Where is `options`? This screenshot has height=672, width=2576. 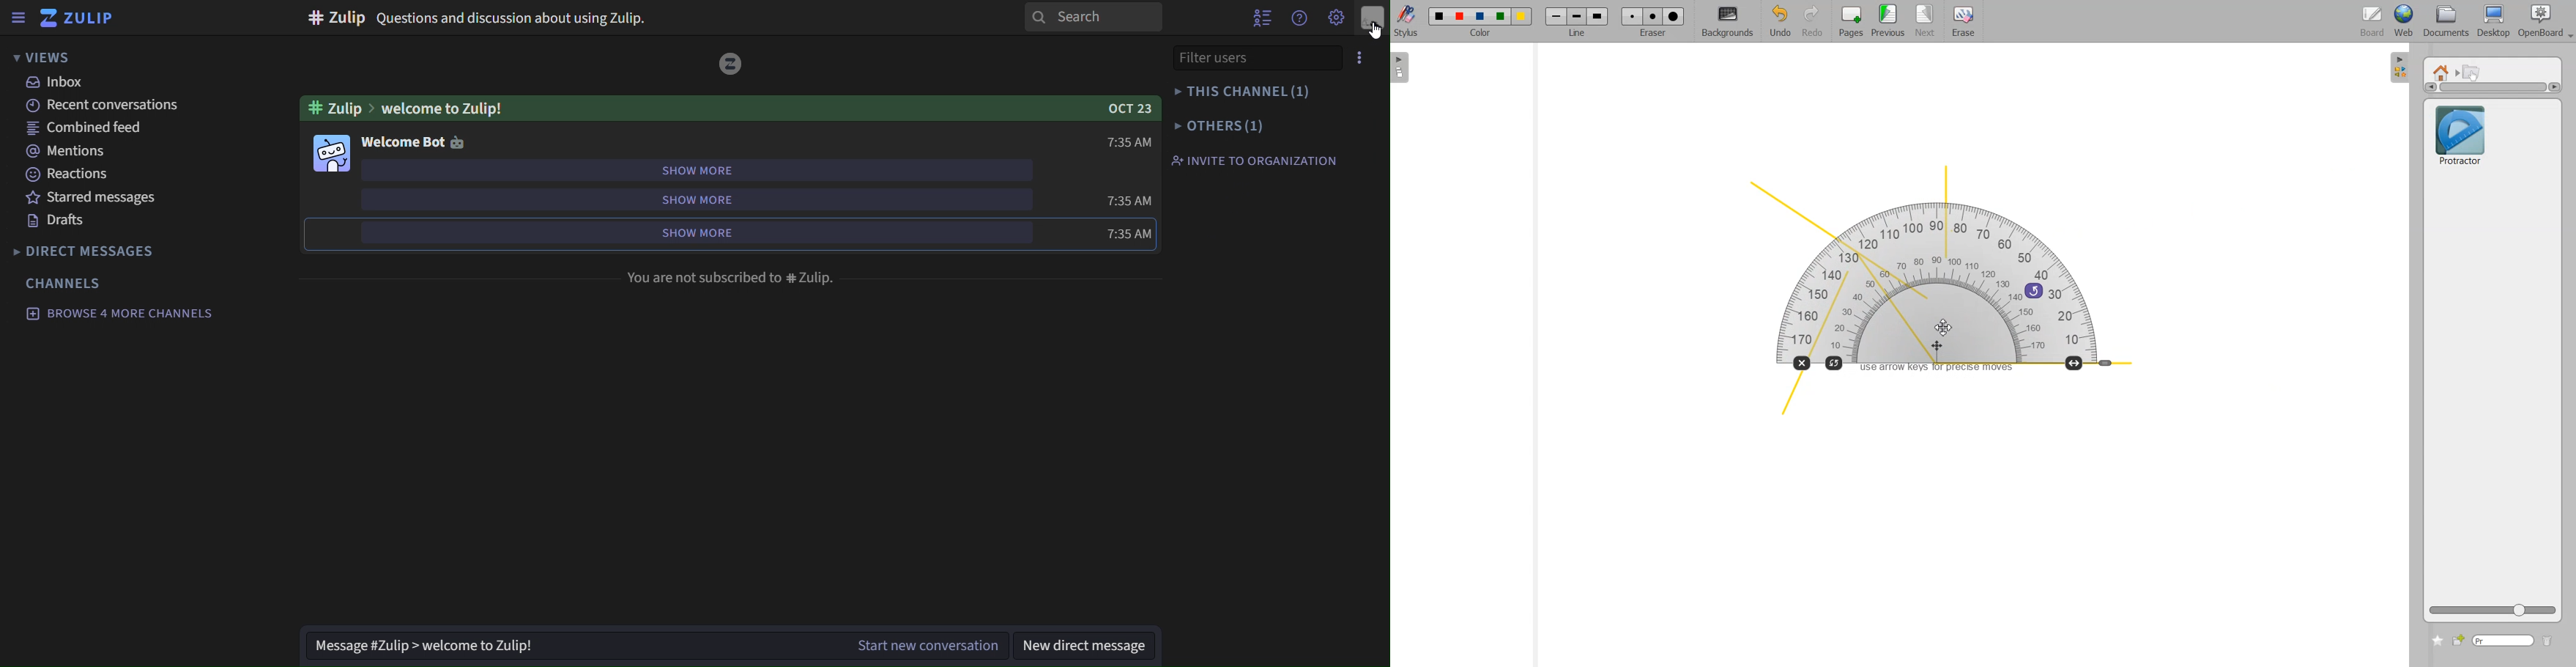 options is located at coordinates (1361, 56).